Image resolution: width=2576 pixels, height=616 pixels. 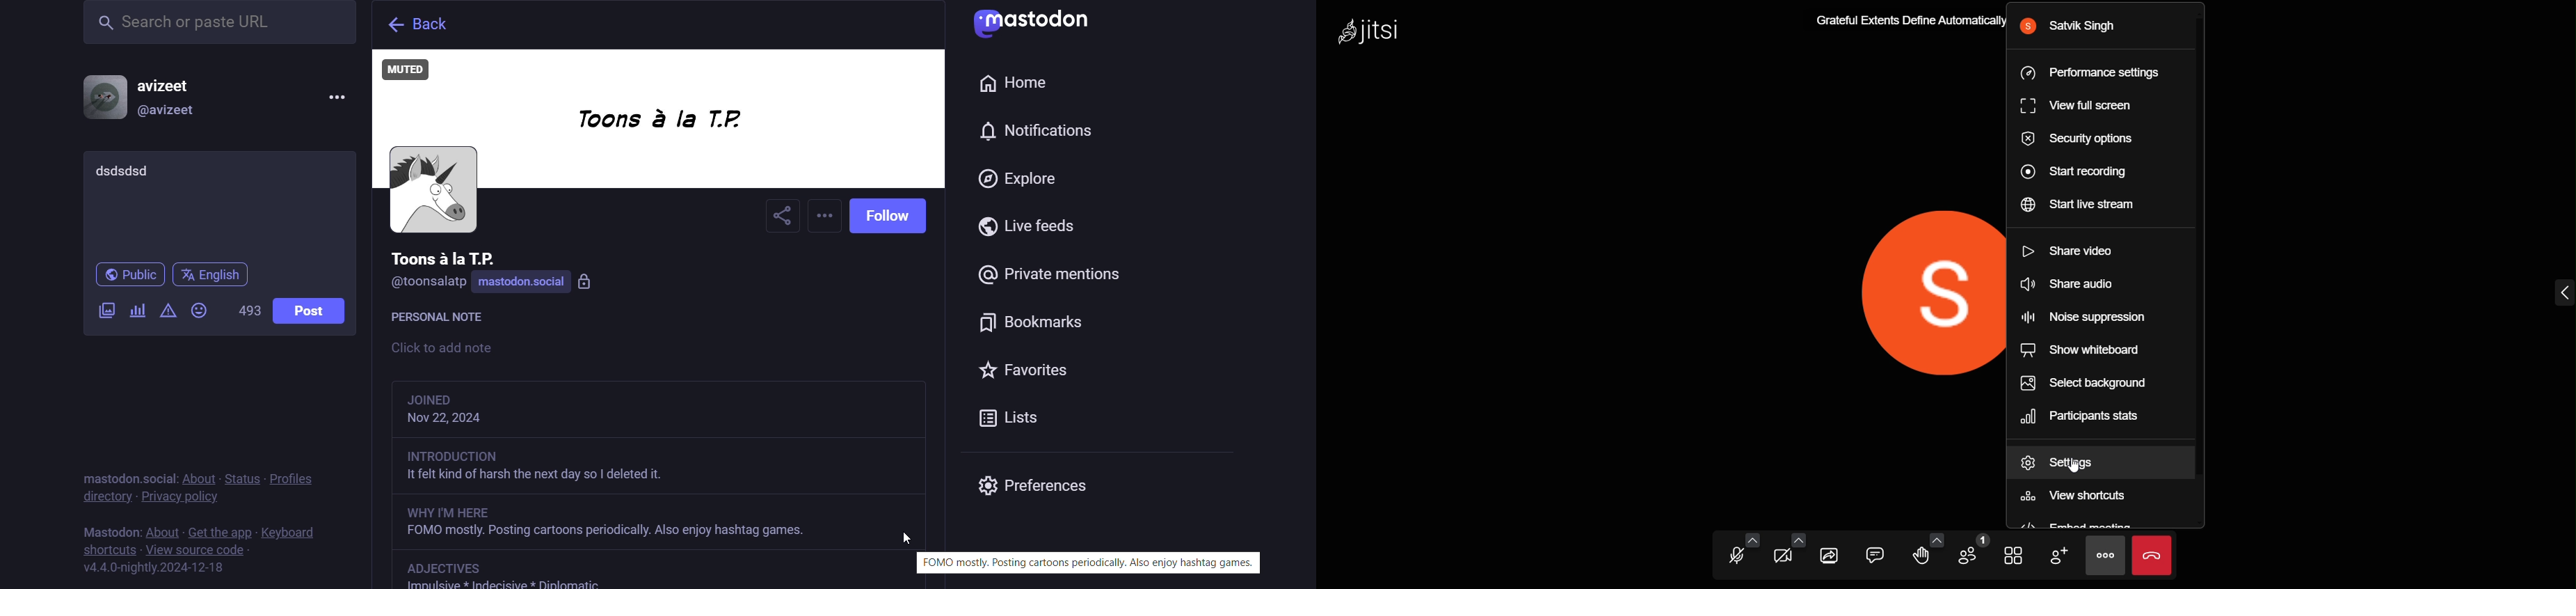 I want to click on @username, so click(x=428, y=285).